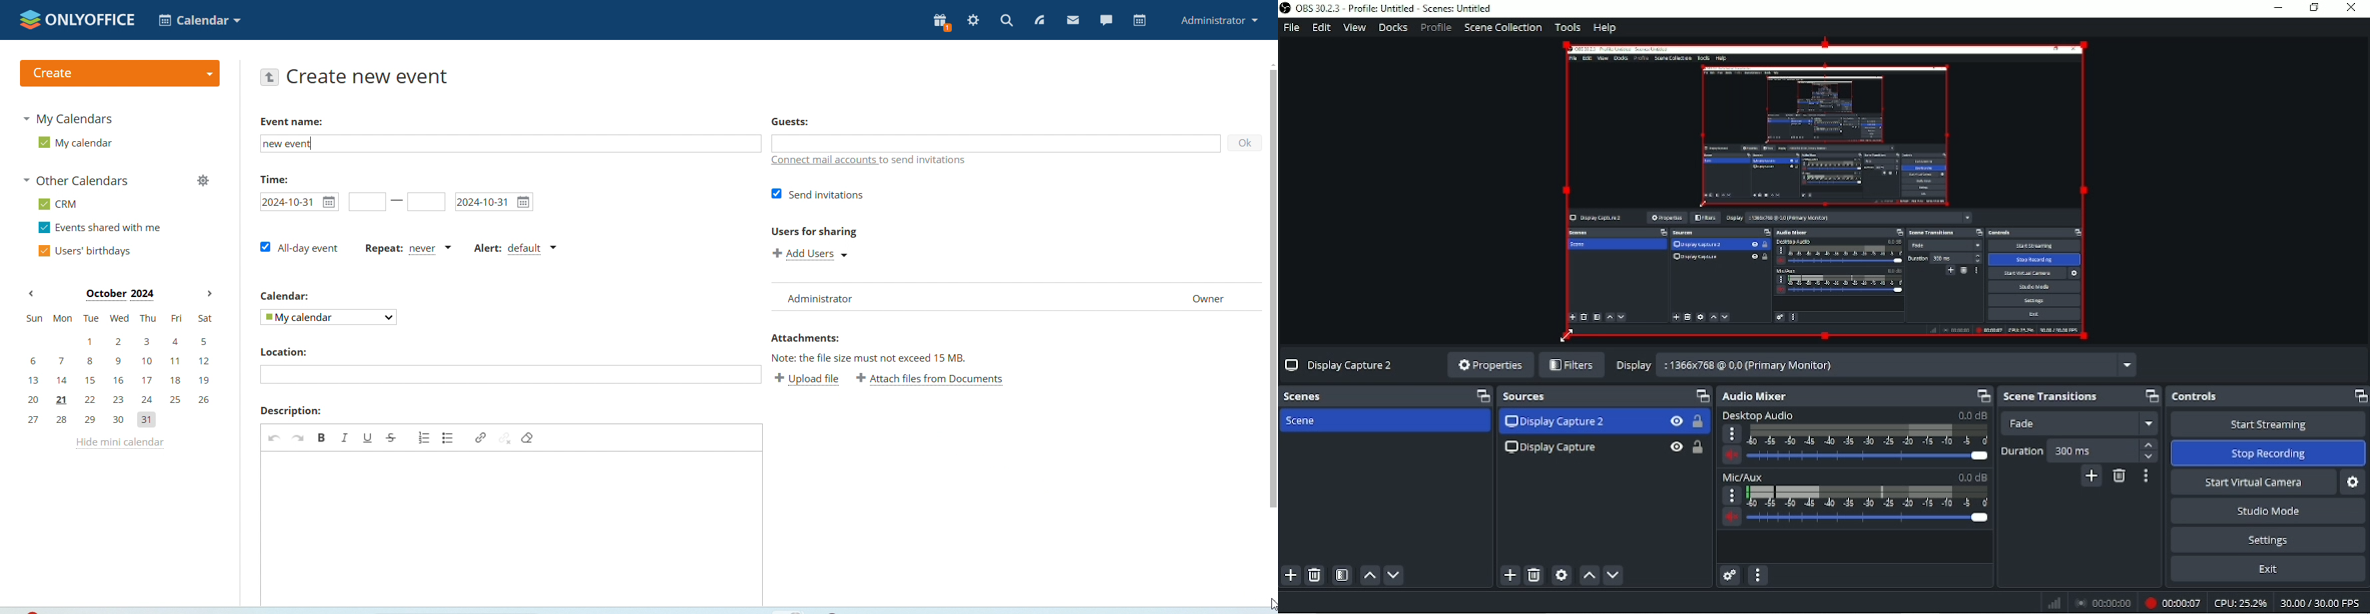 The height and width of the screenshot is (616, 2380). Describe the element at coordinates (1565, 335) in the screenshot. I see `Cursor` at that location.